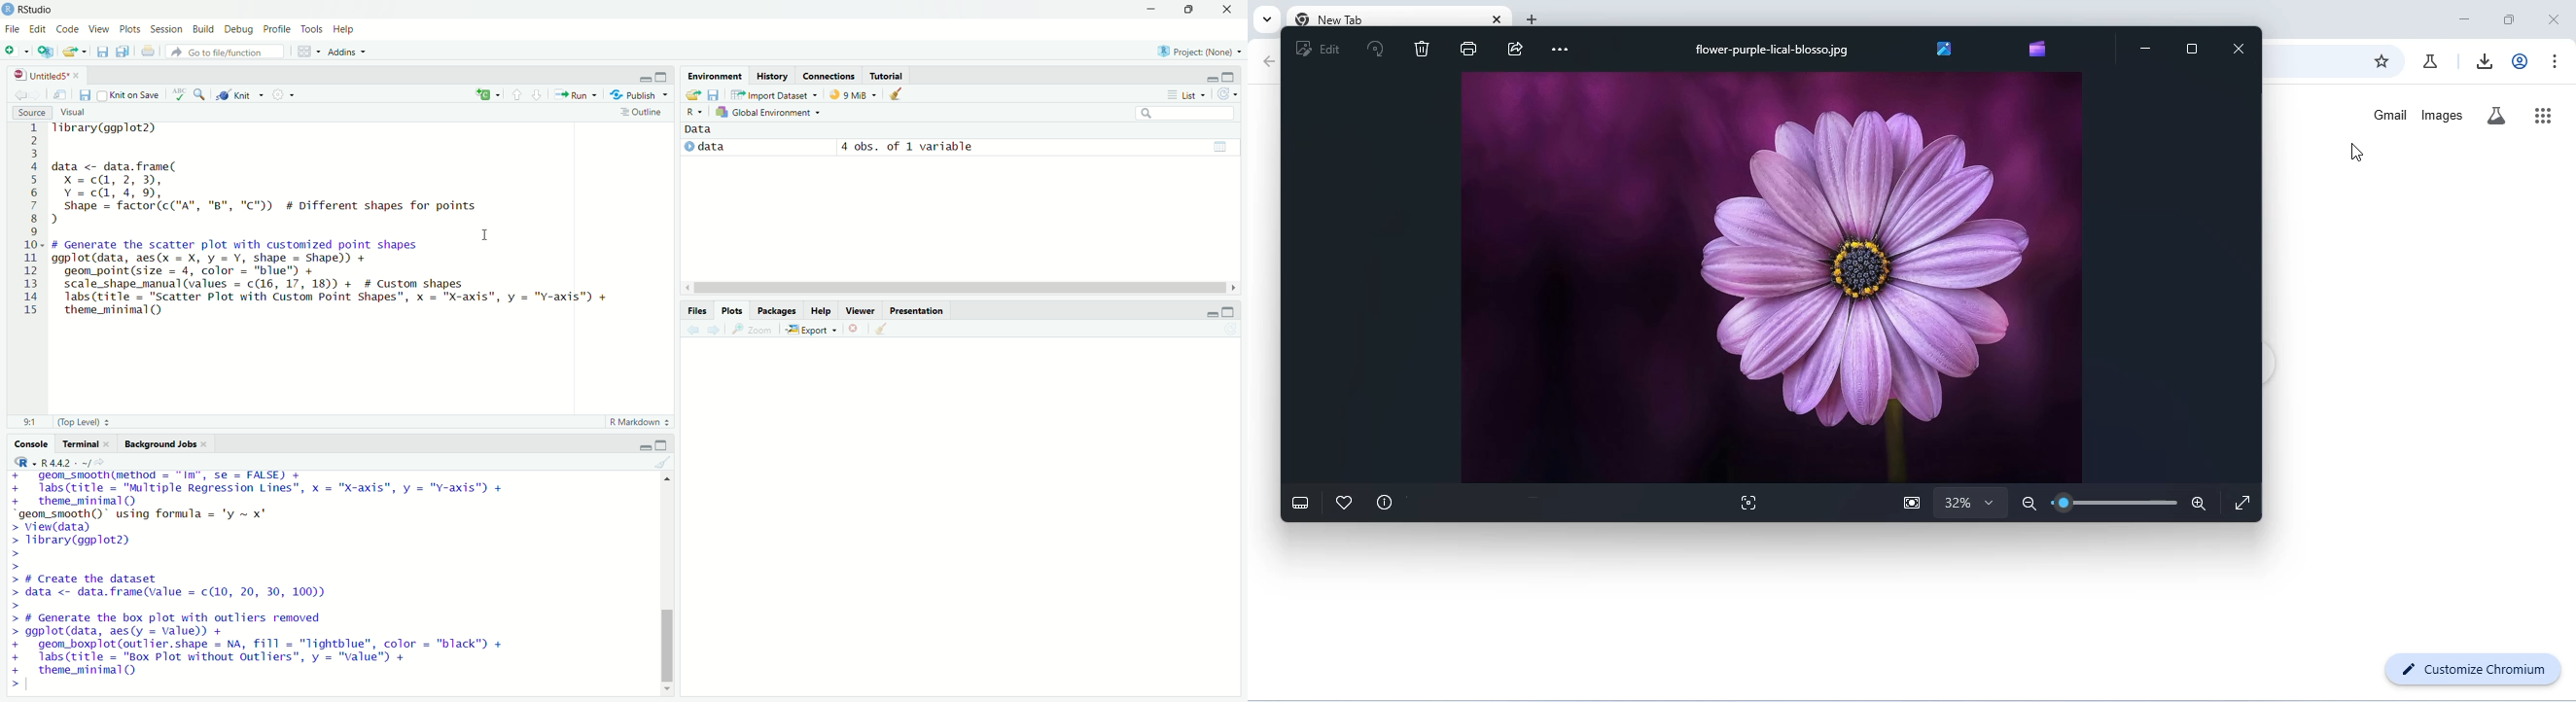  I want to click on Visual, so click(72, 112).